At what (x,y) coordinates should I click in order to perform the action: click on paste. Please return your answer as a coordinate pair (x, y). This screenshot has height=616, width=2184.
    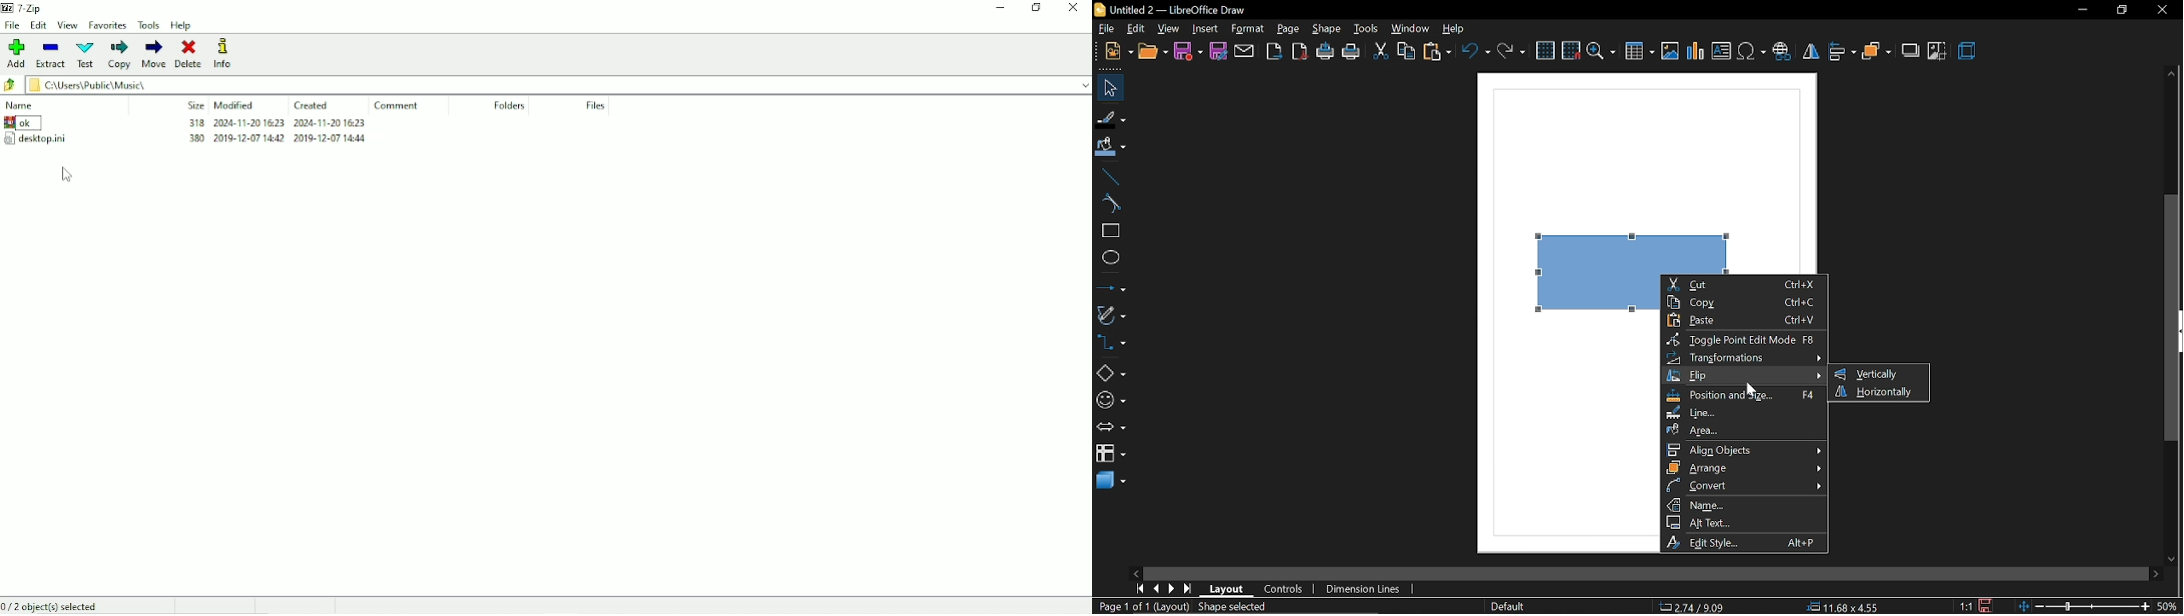
    Looking at the image, I should click on (1749, 320).